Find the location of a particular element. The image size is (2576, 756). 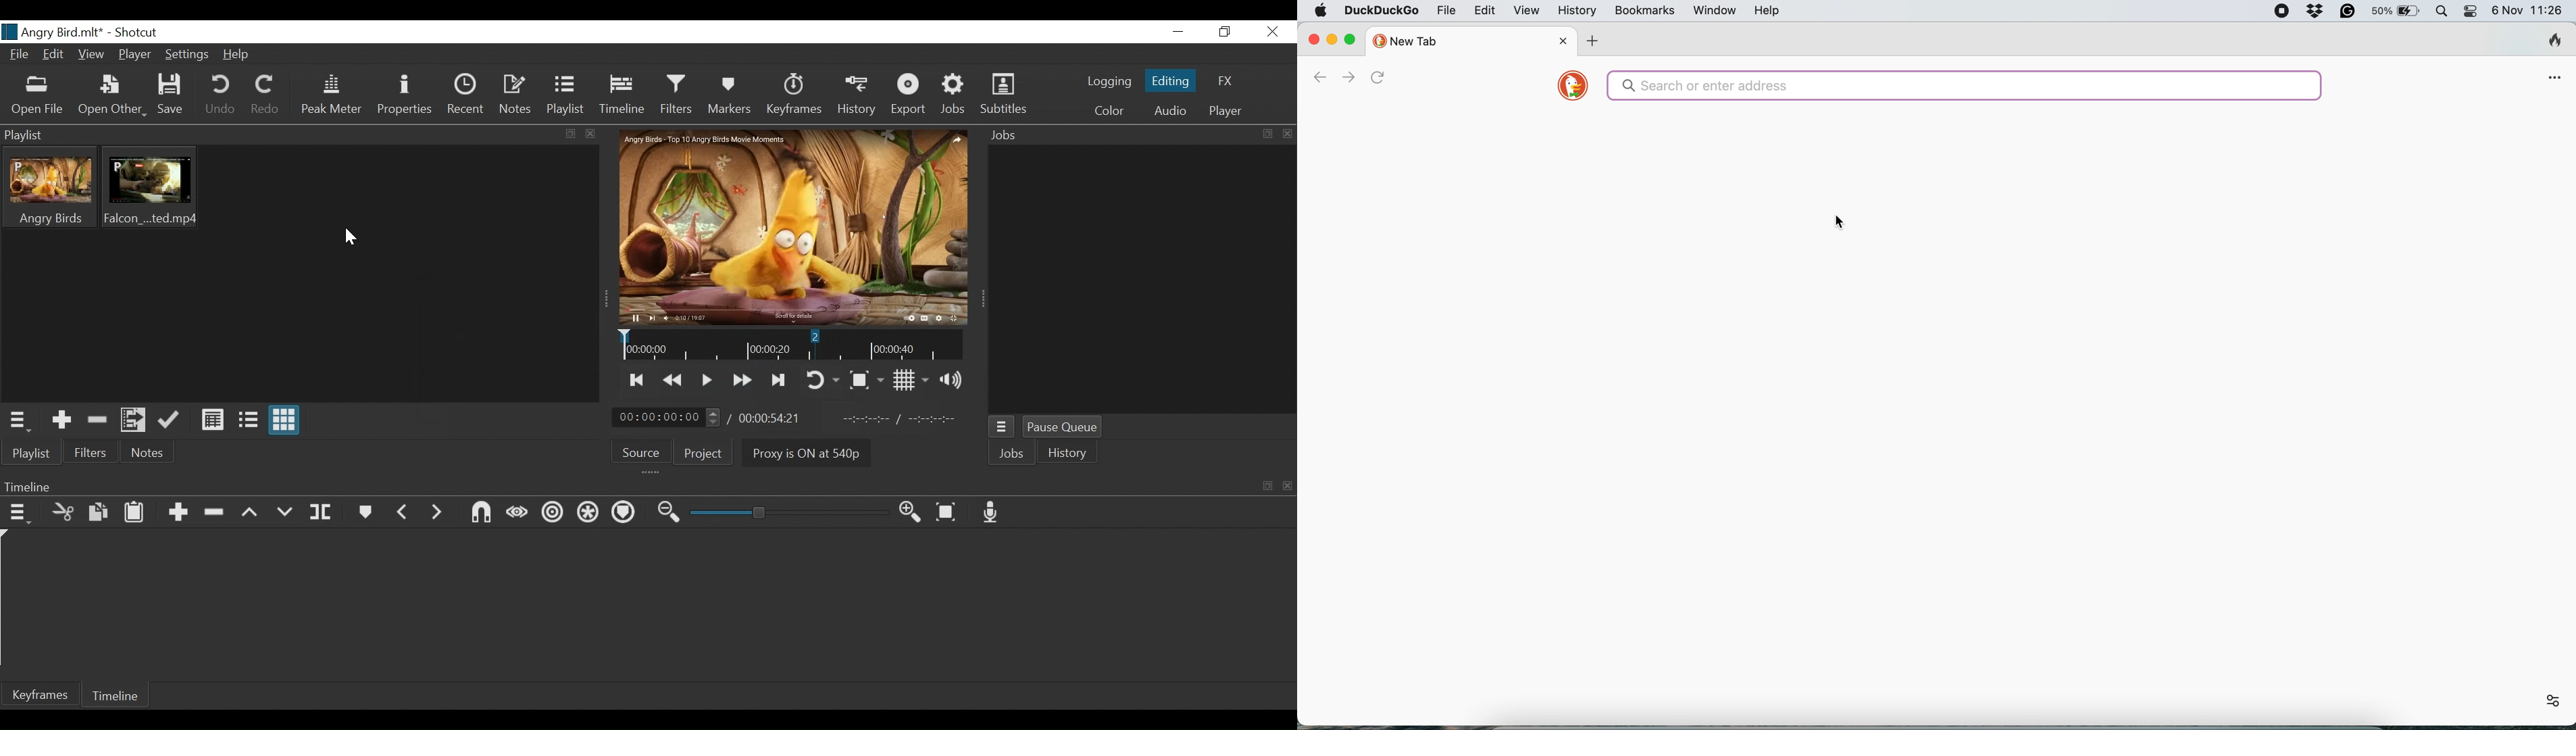

In point is located at coordinates (903, 420).